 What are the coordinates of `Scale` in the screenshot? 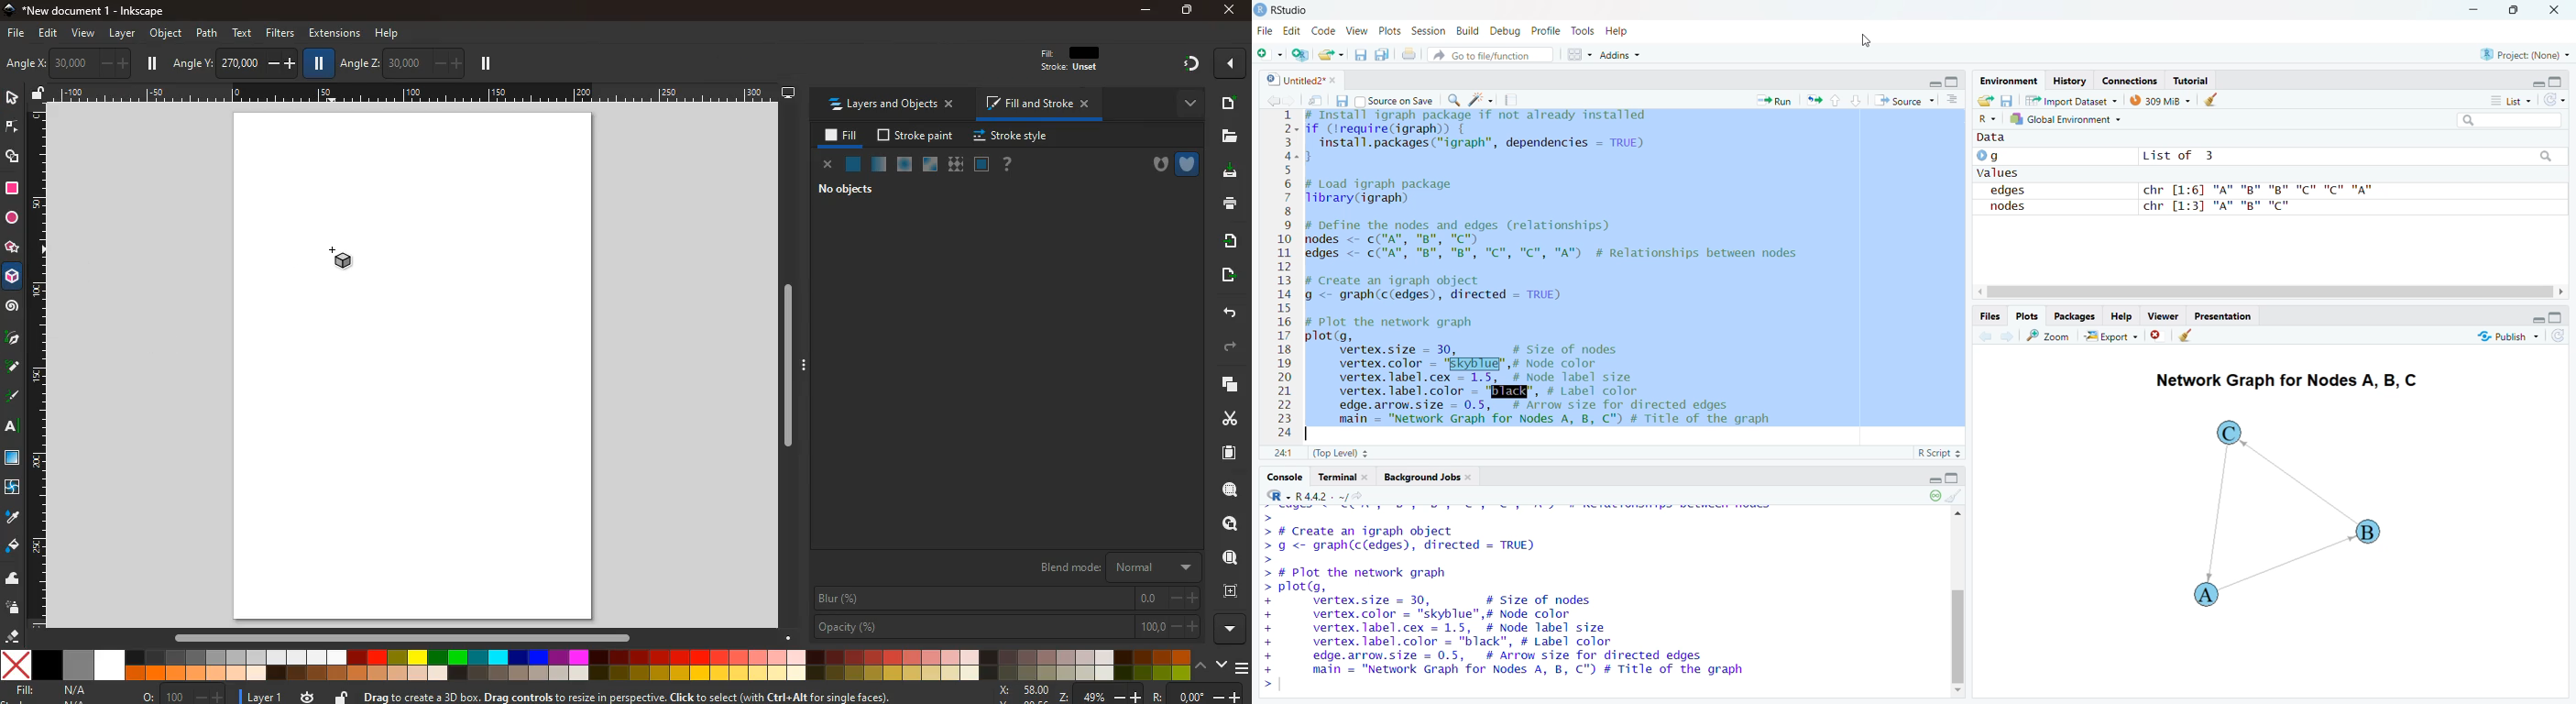 It's located at (39, 367).